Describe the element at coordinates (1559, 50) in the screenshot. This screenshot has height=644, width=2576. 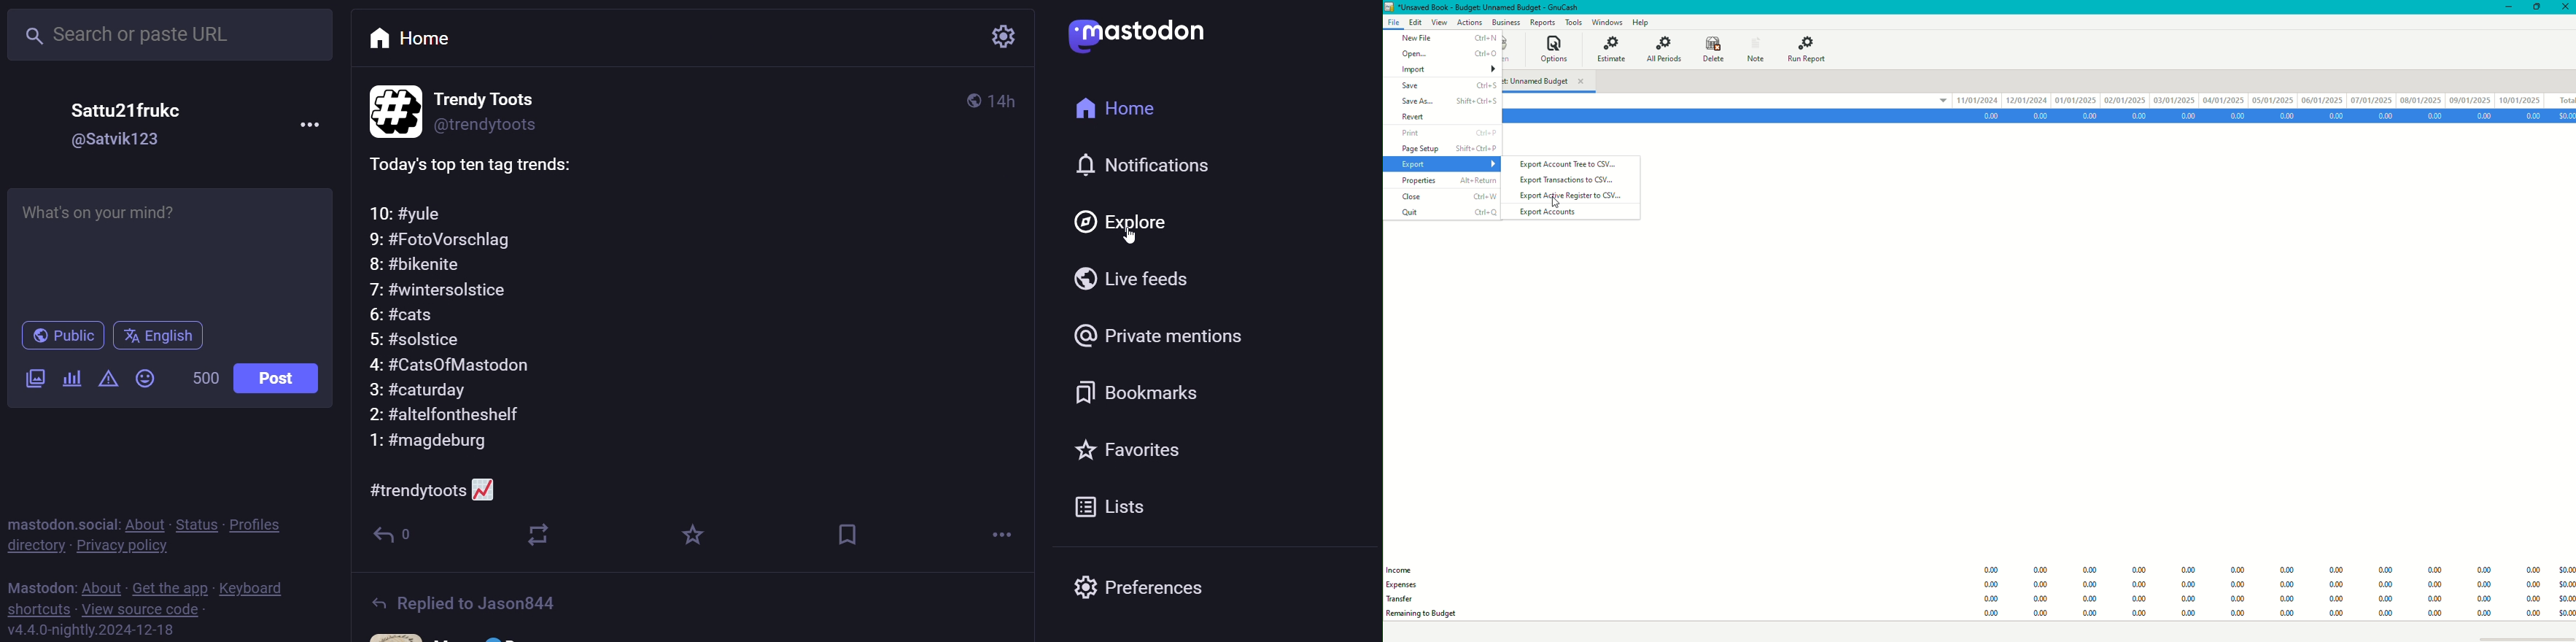
I see `Options` at that location.